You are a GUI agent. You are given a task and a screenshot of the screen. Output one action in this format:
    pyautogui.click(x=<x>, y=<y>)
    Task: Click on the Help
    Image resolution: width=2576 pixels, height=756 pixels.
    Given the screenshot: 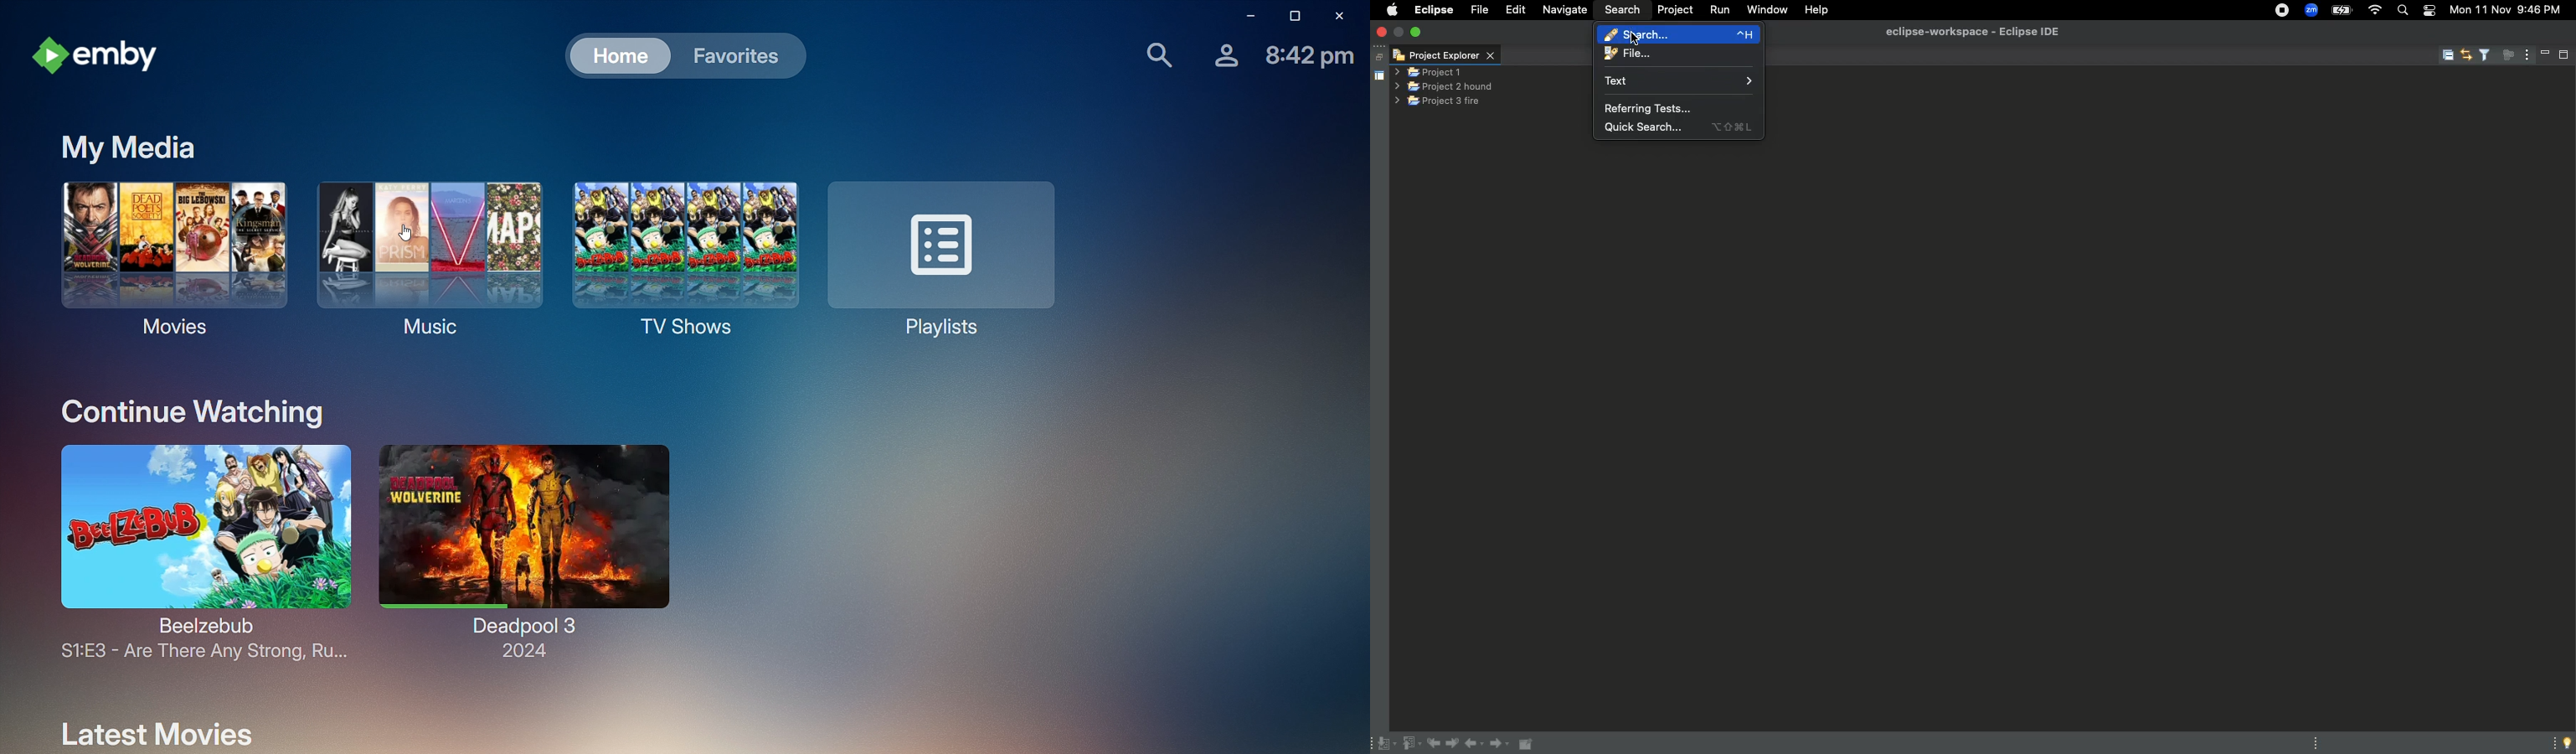 What is the action you would take?
    pyautogui.click(x=1822, y=11)
    